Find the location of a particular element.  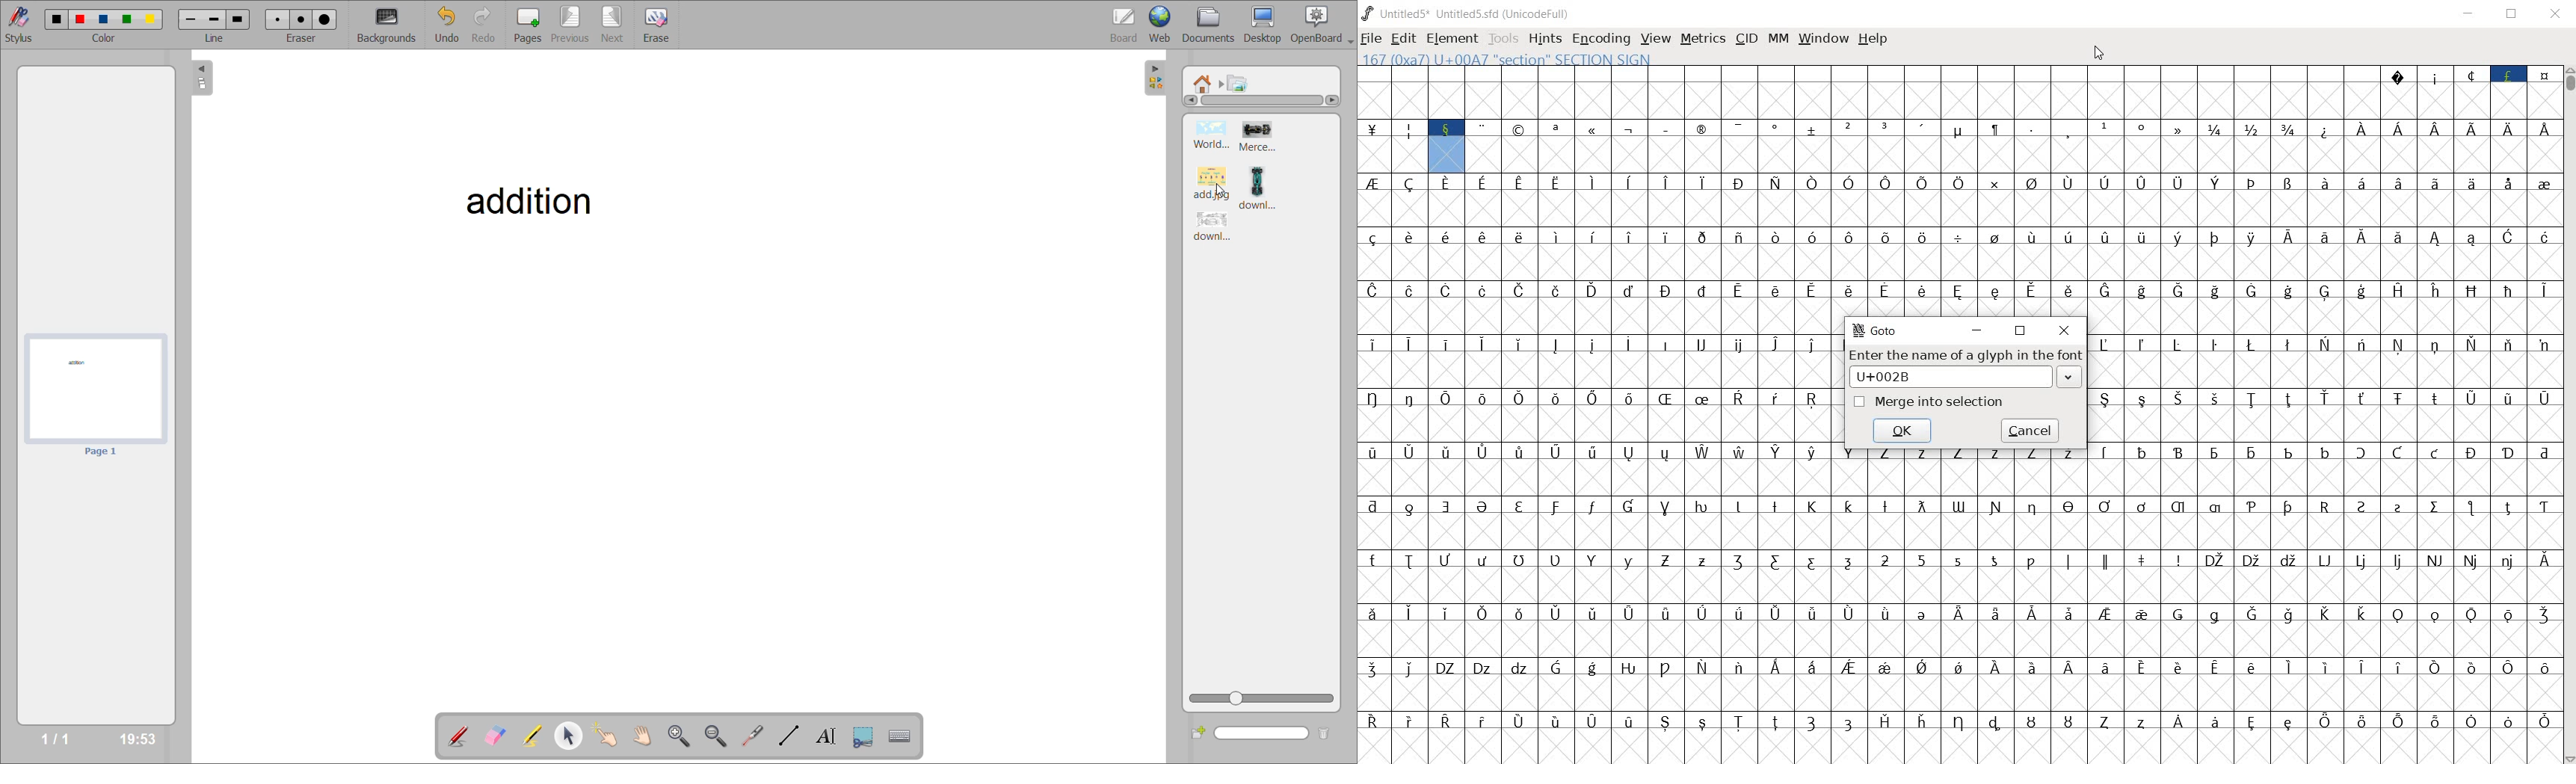

erase is located at coordinates (656, 26).